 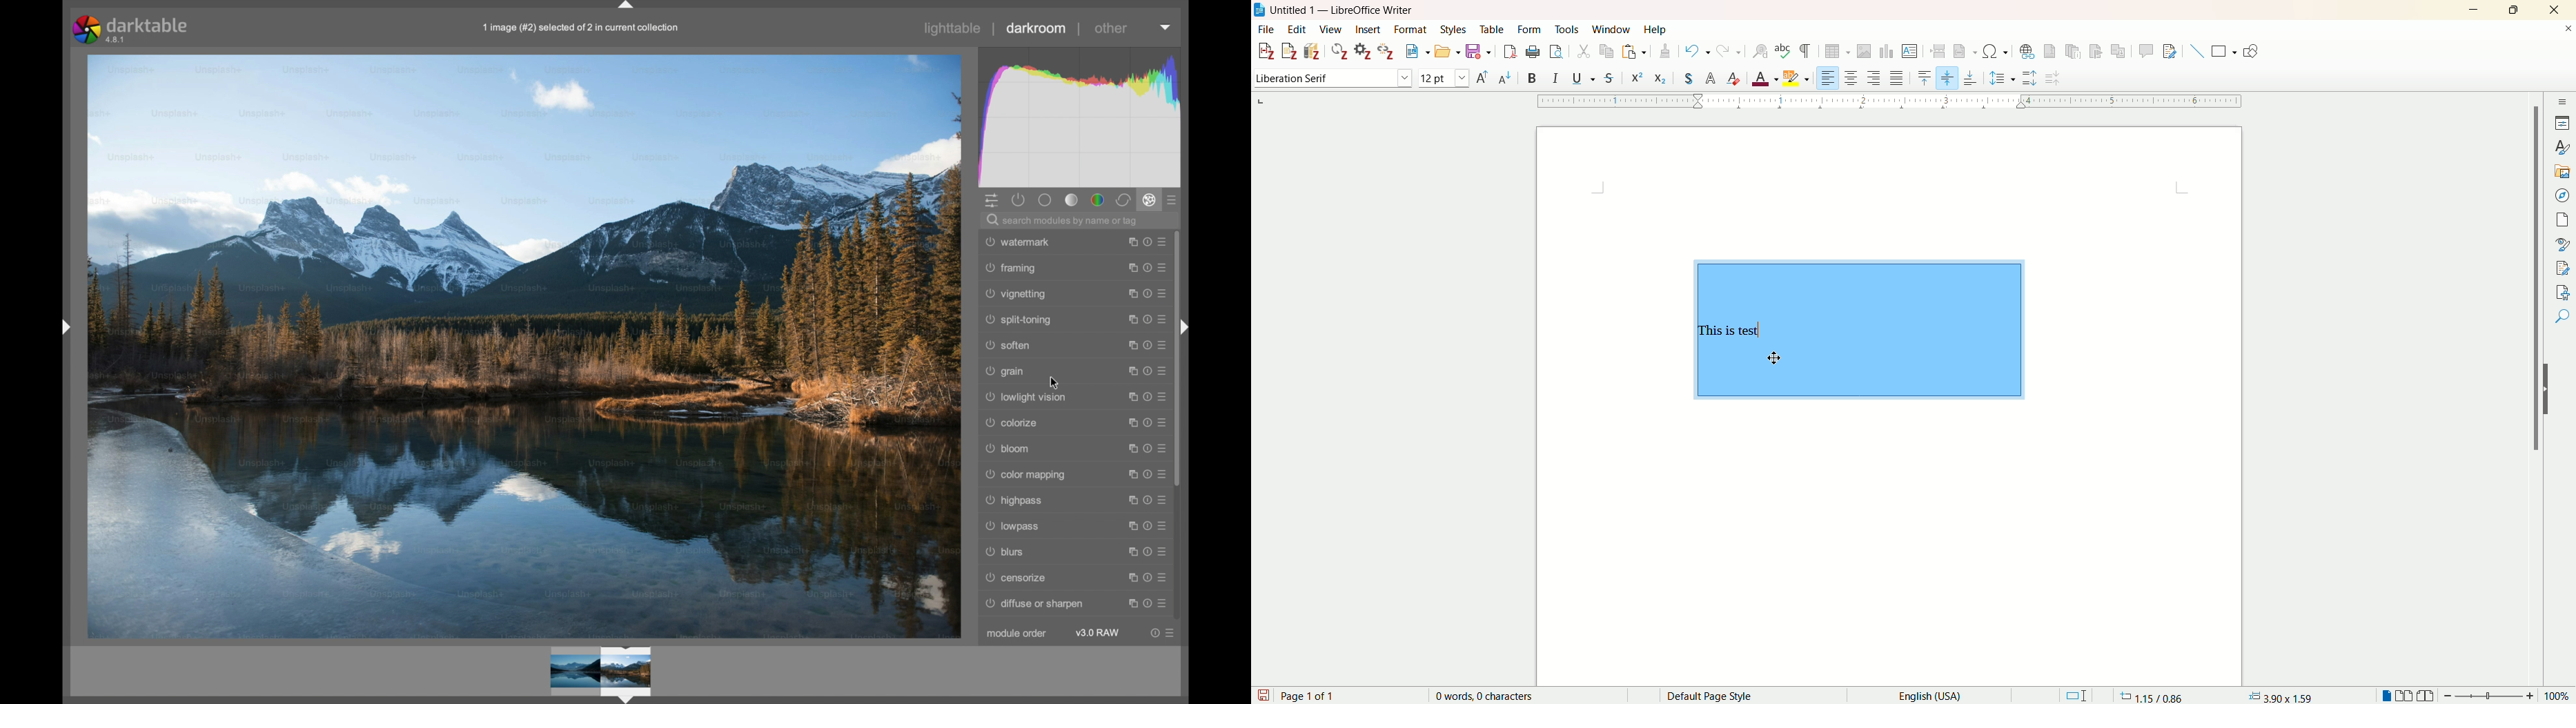 I want to click on colorize, so click(x=1011, y=422).